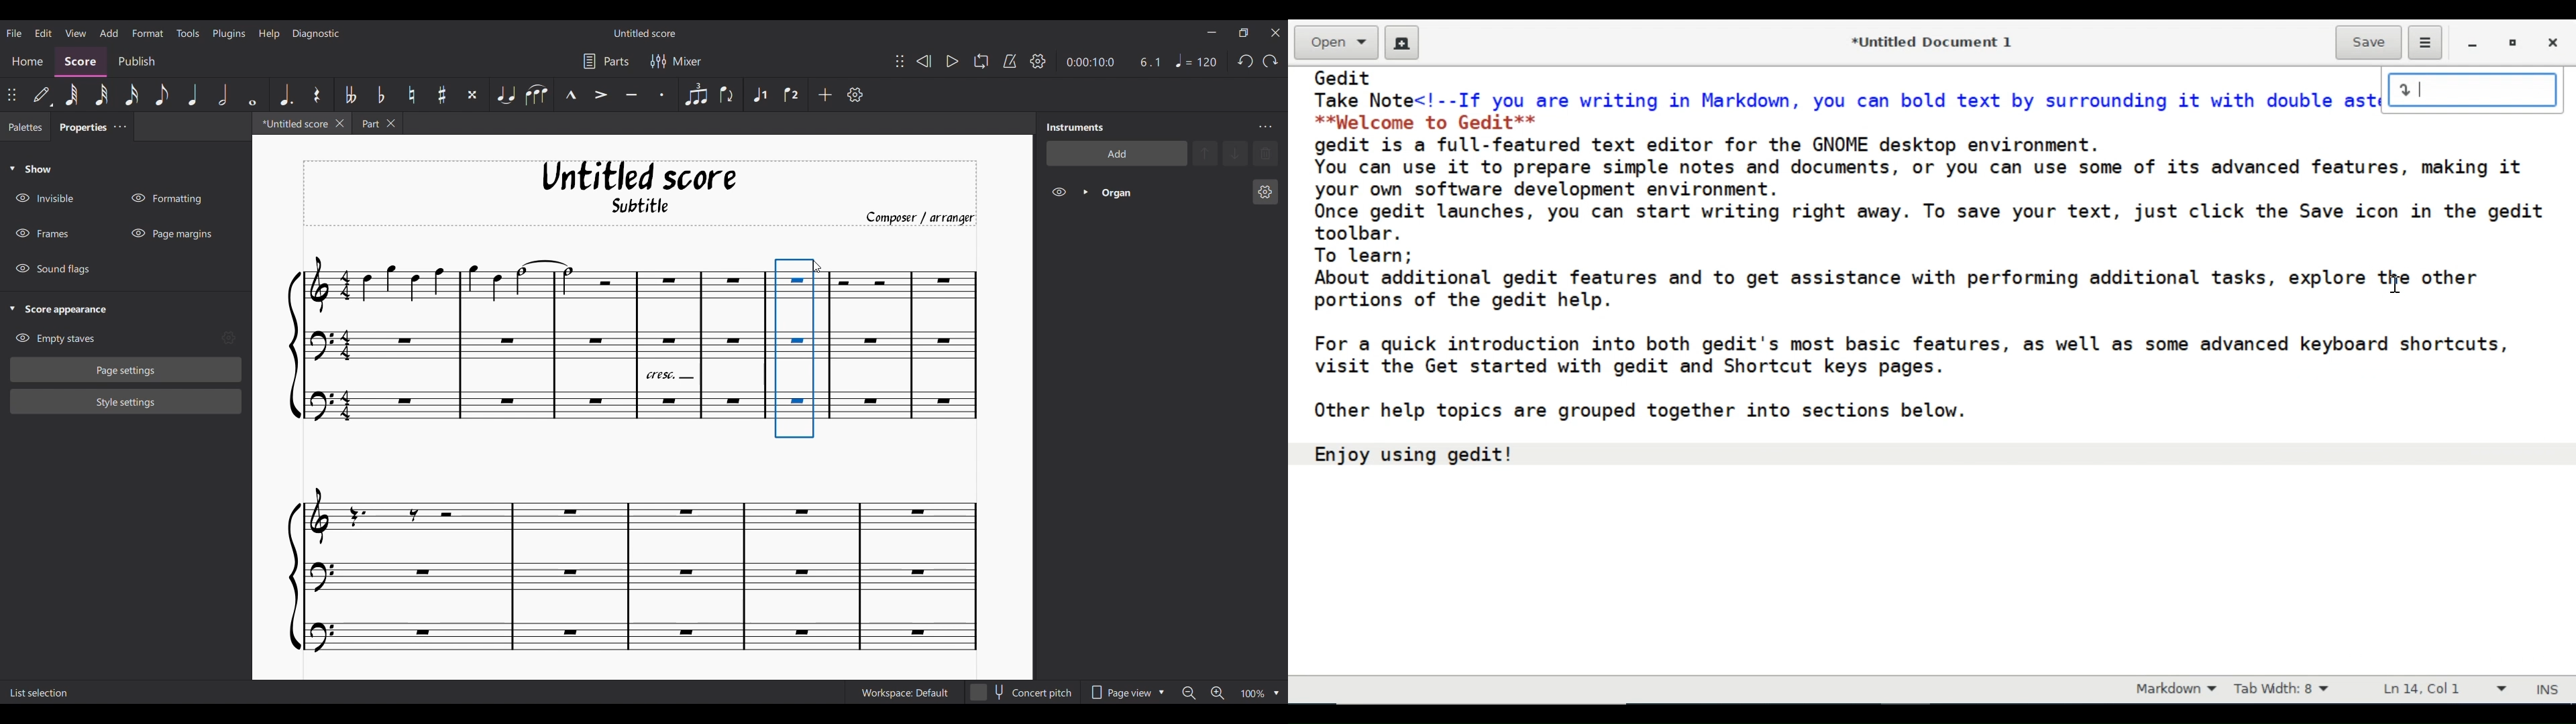 The image size is (2576, 728). I want to click on Rewind, so click(924, 61).